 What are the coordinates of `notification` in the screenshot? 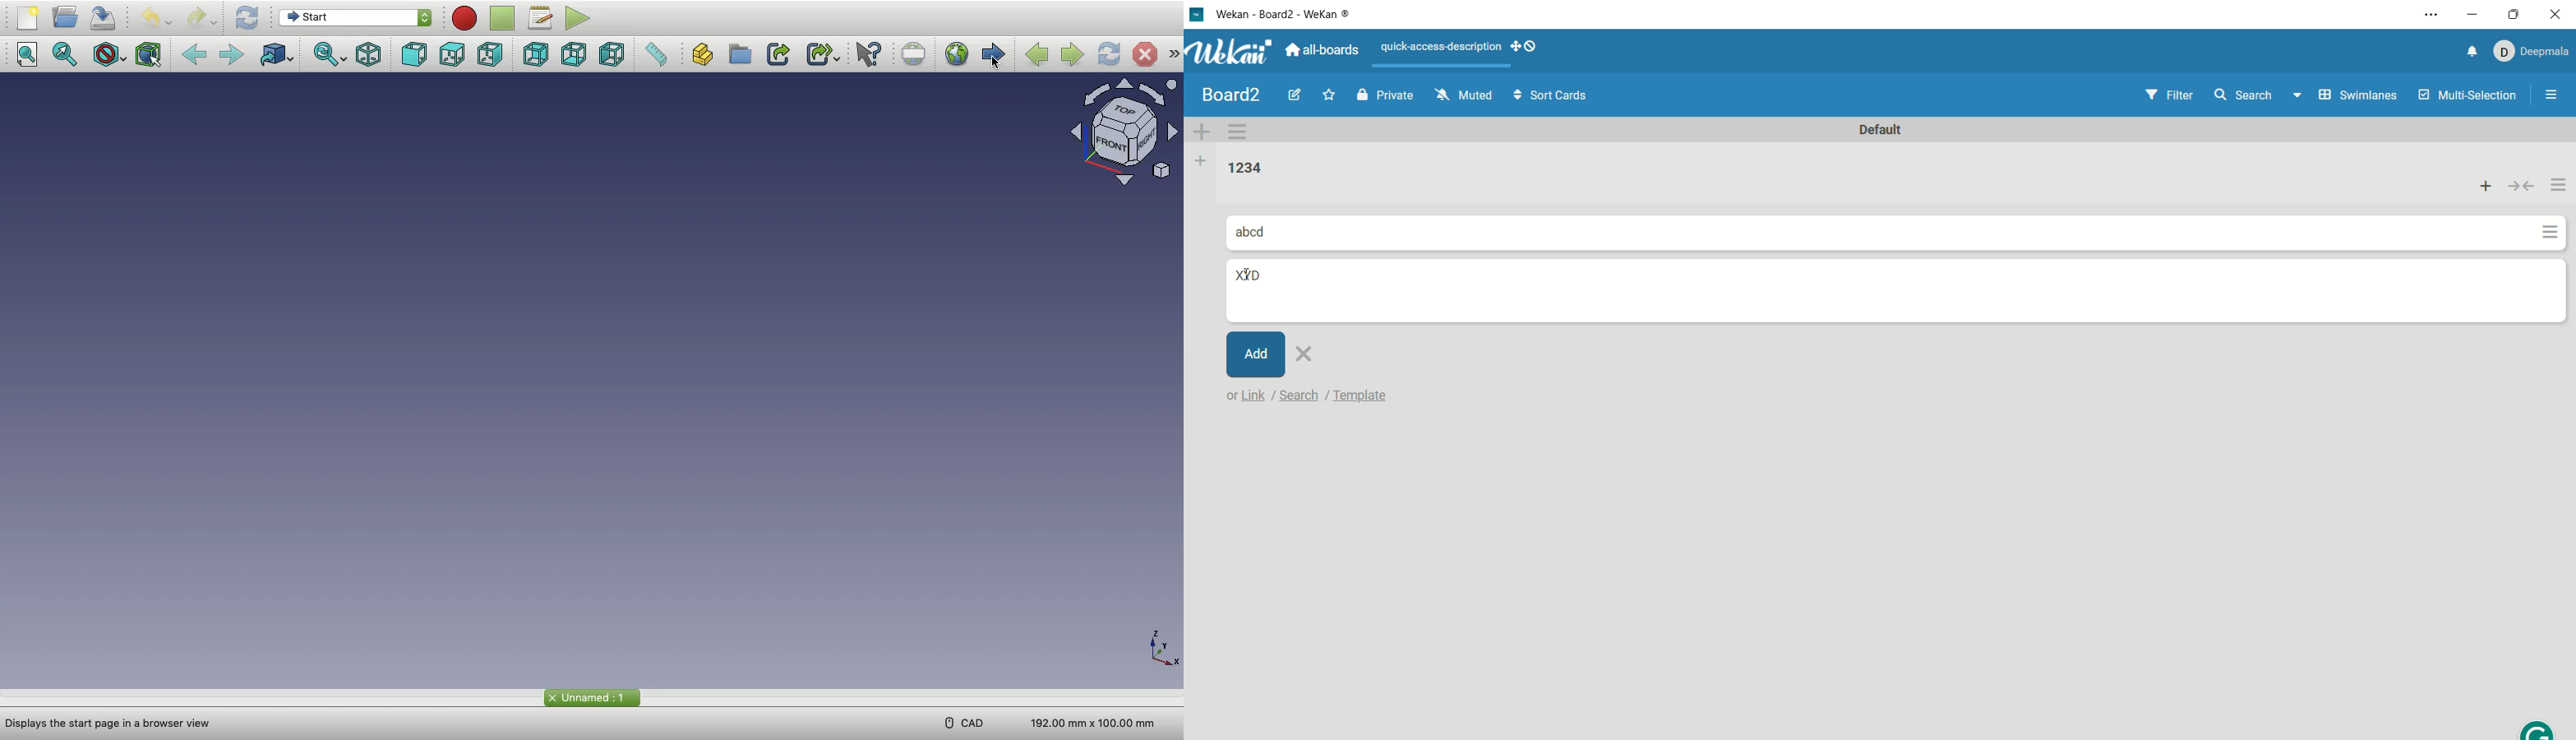 It's located at (2467, 52).